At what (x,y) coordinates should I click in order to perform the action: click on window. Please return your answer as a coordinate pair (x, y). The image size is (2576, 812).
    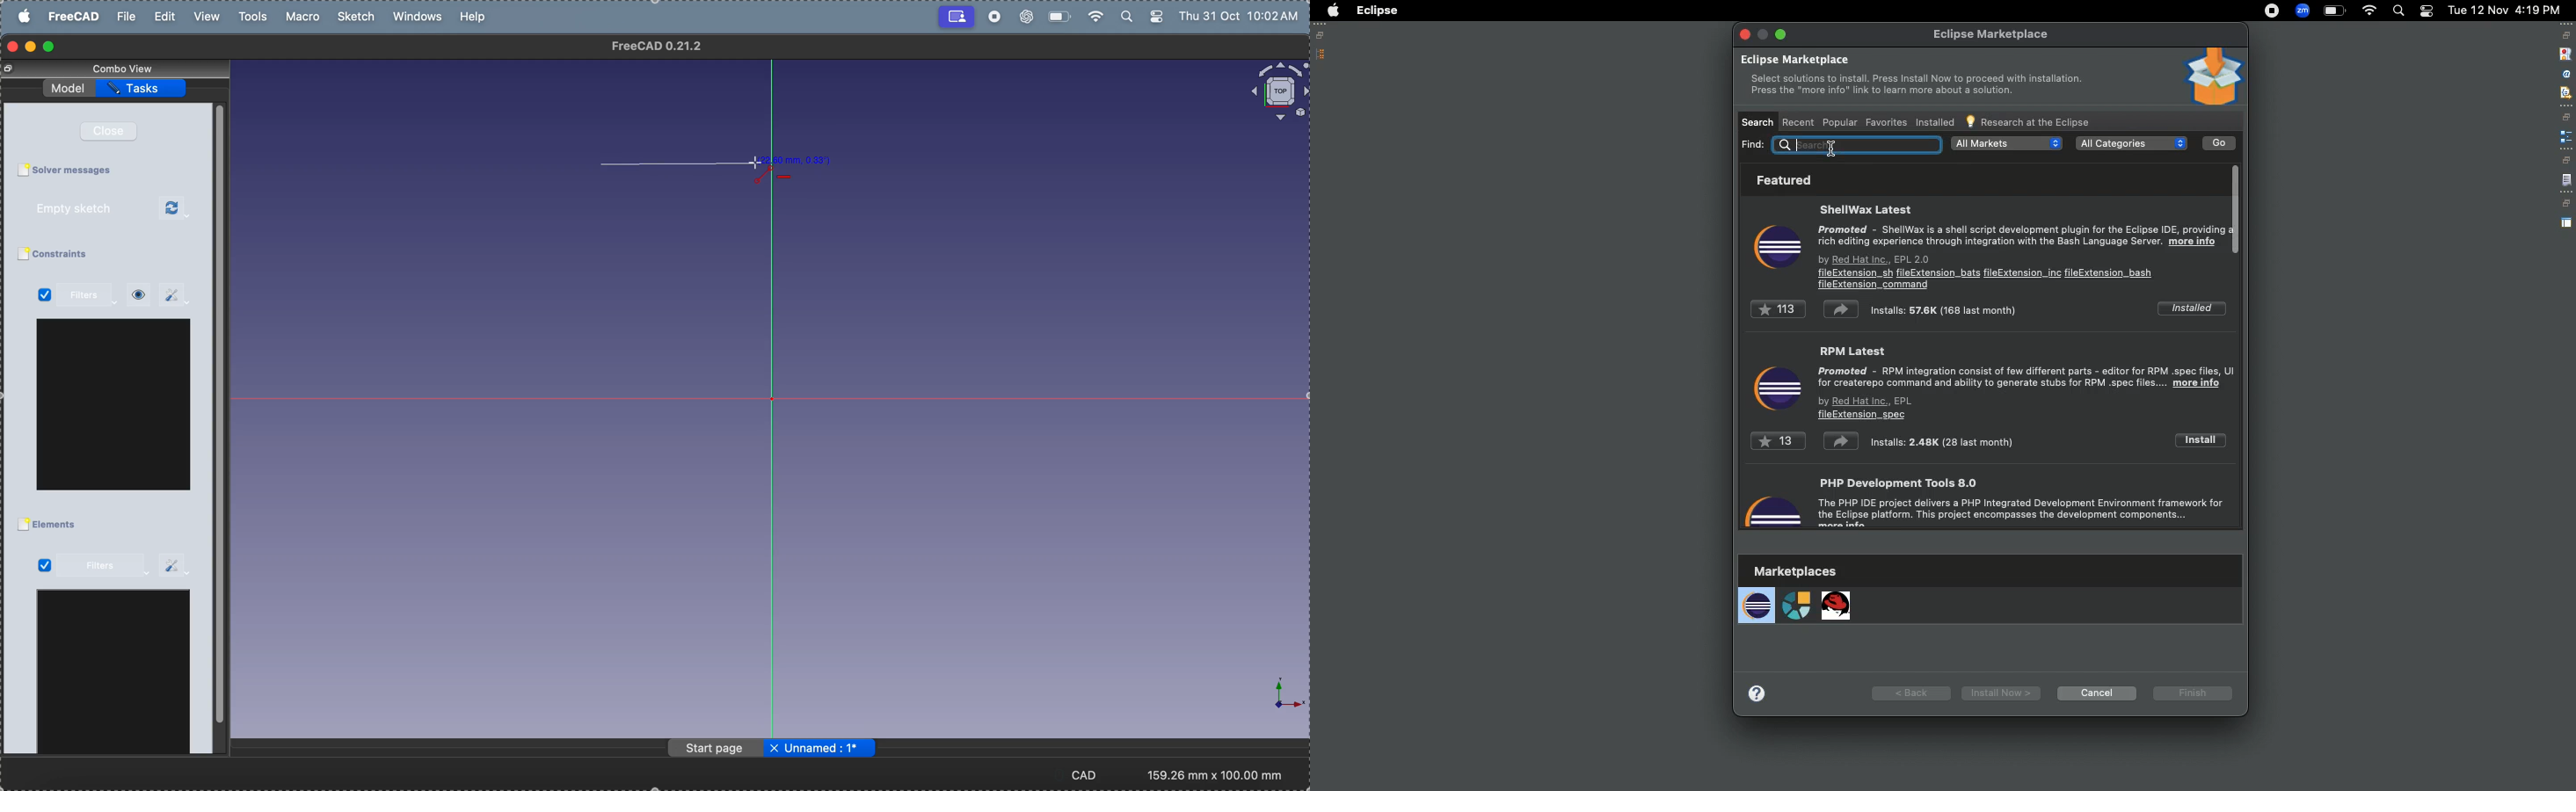
    Looking at the image, I should click on (114, 674).